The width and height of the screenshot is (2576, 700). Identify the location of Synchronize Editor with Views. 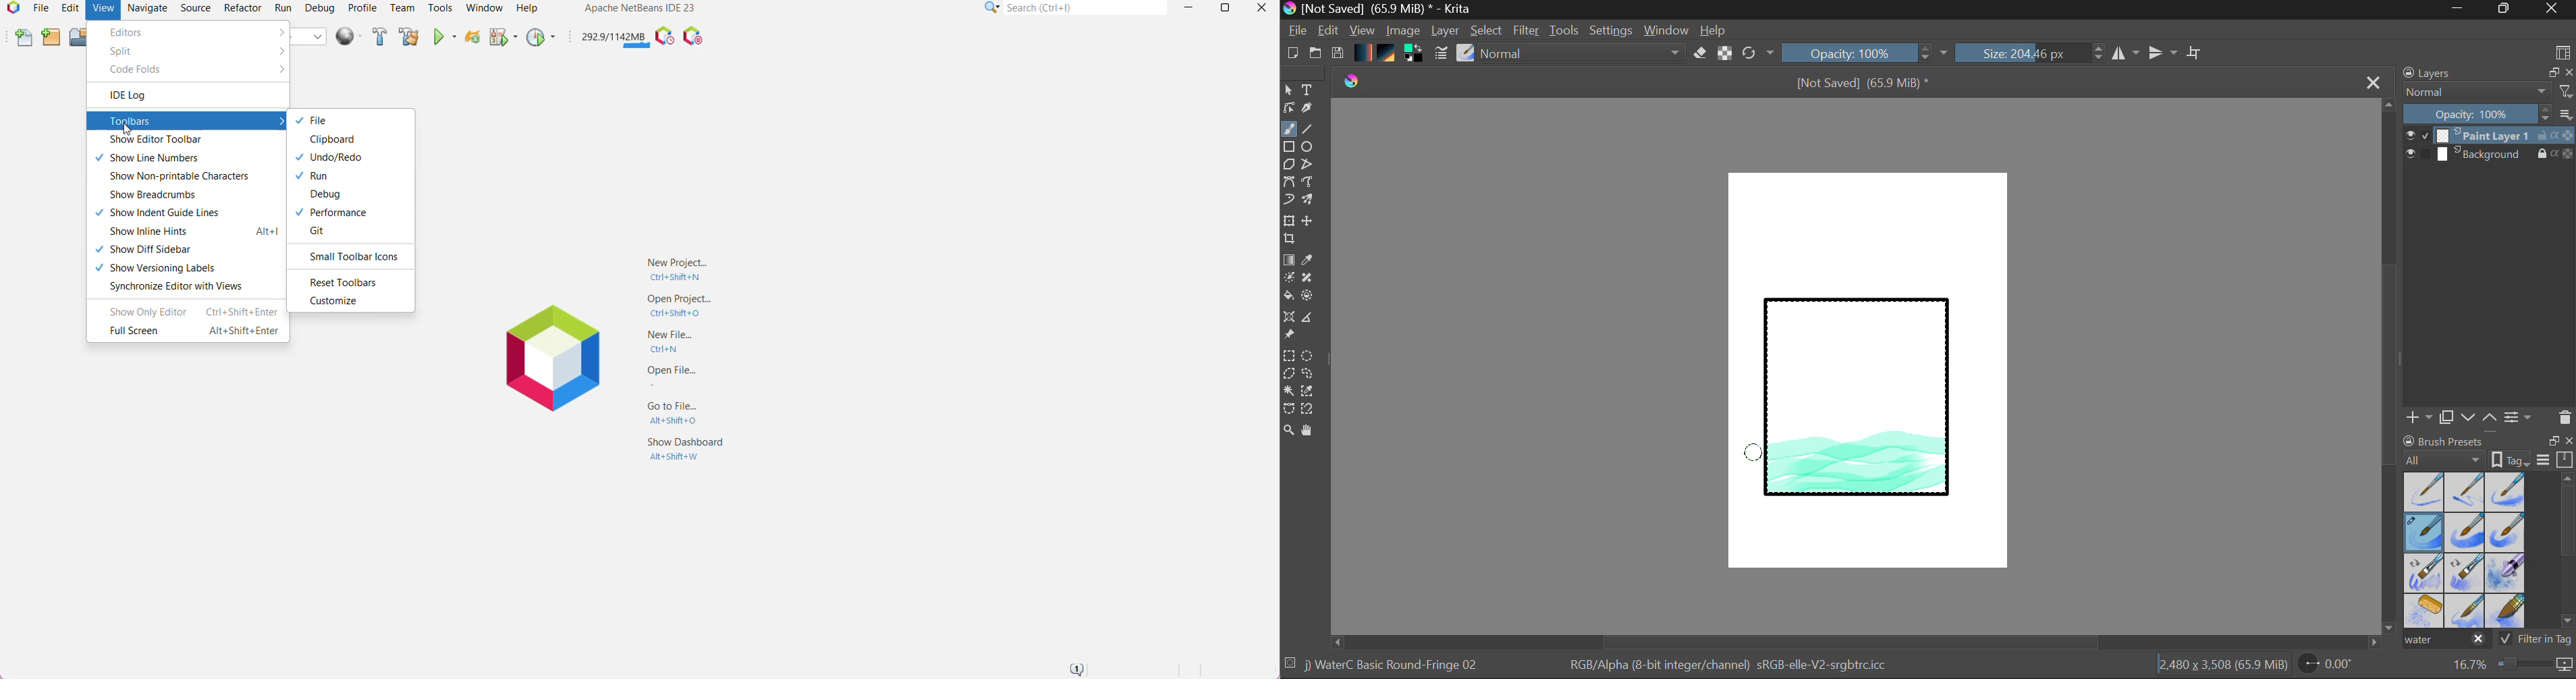
(175, 287).